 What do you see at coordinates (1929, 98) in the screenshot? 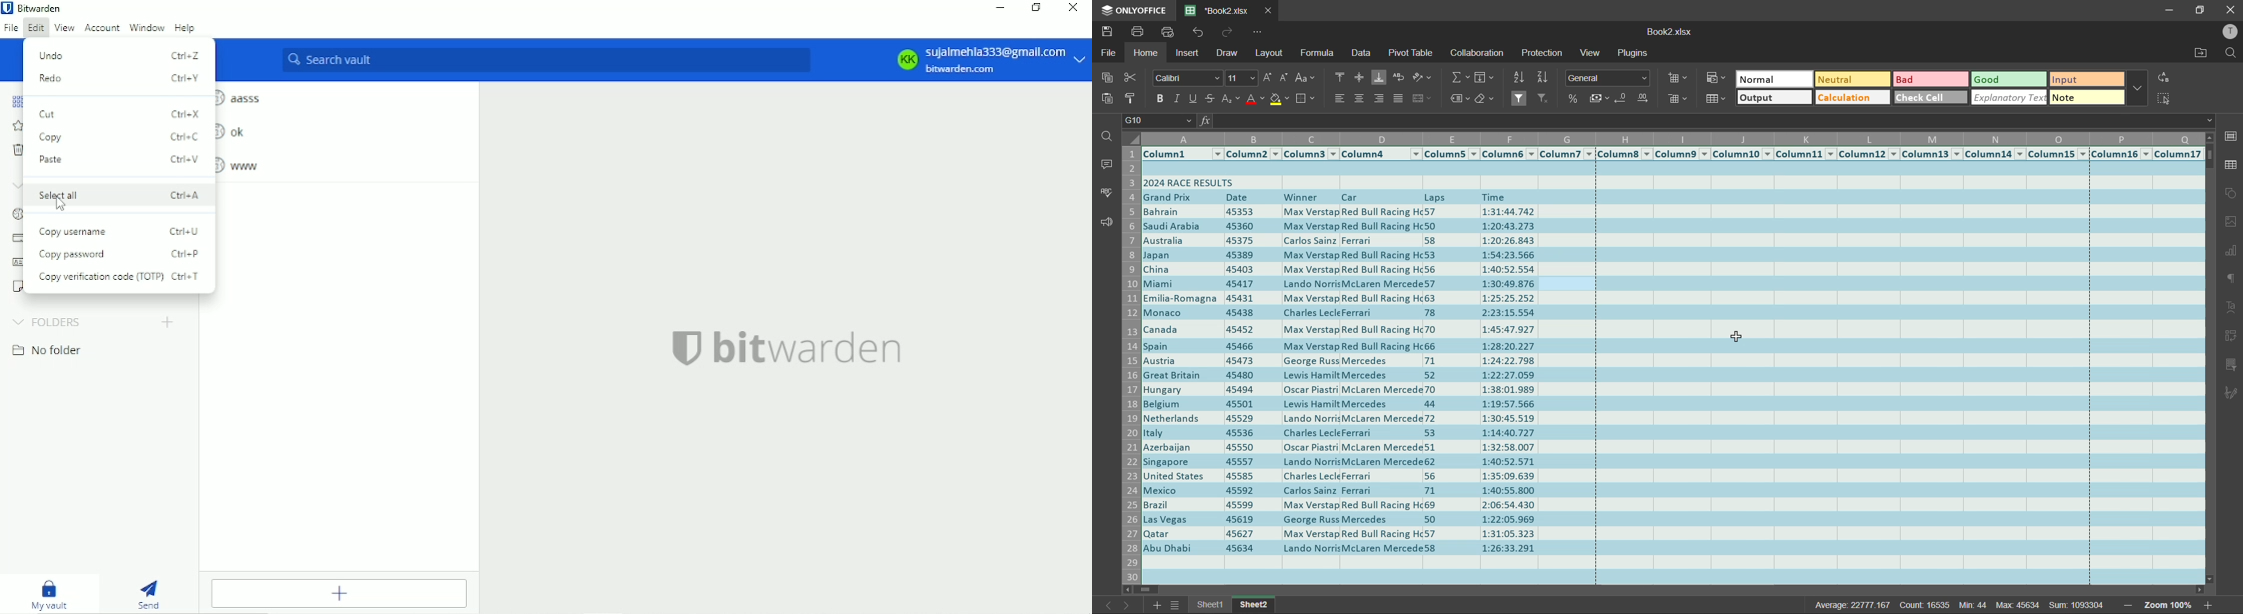
I see `check cell` at bounding box center [1929, 98].